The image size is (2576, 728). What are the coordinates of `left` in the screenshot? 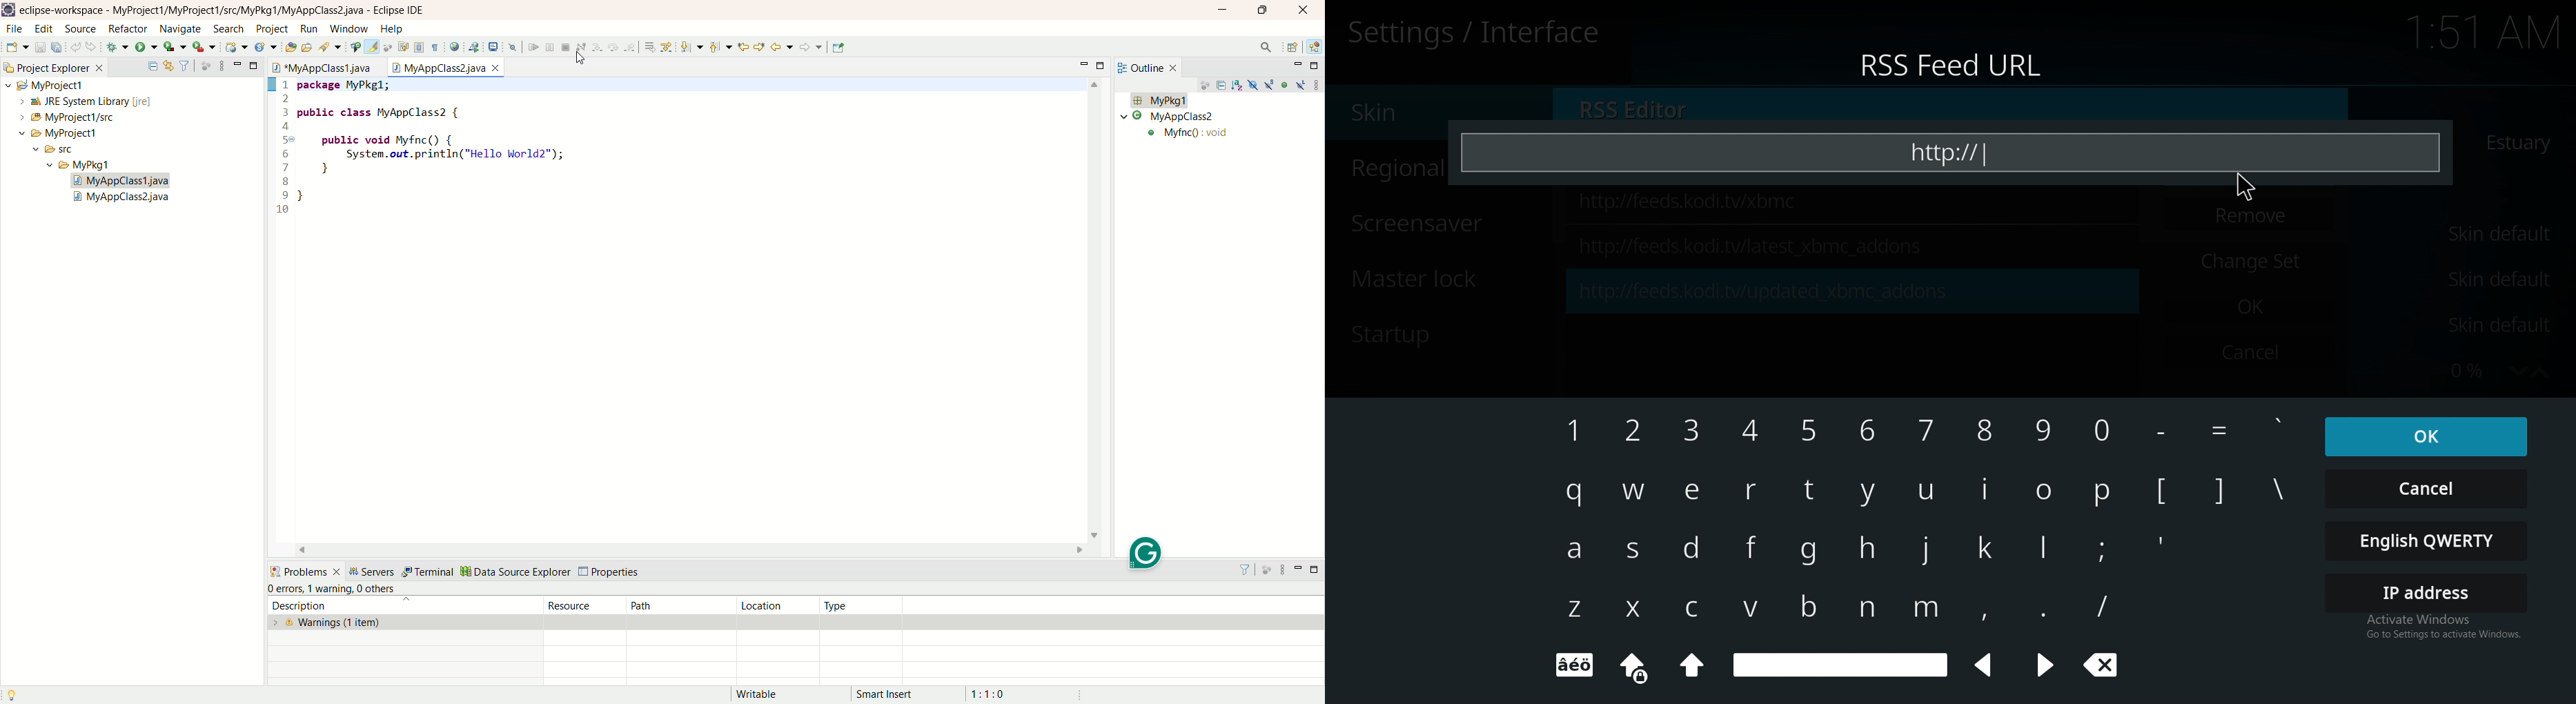 It's located at (1988, 667).